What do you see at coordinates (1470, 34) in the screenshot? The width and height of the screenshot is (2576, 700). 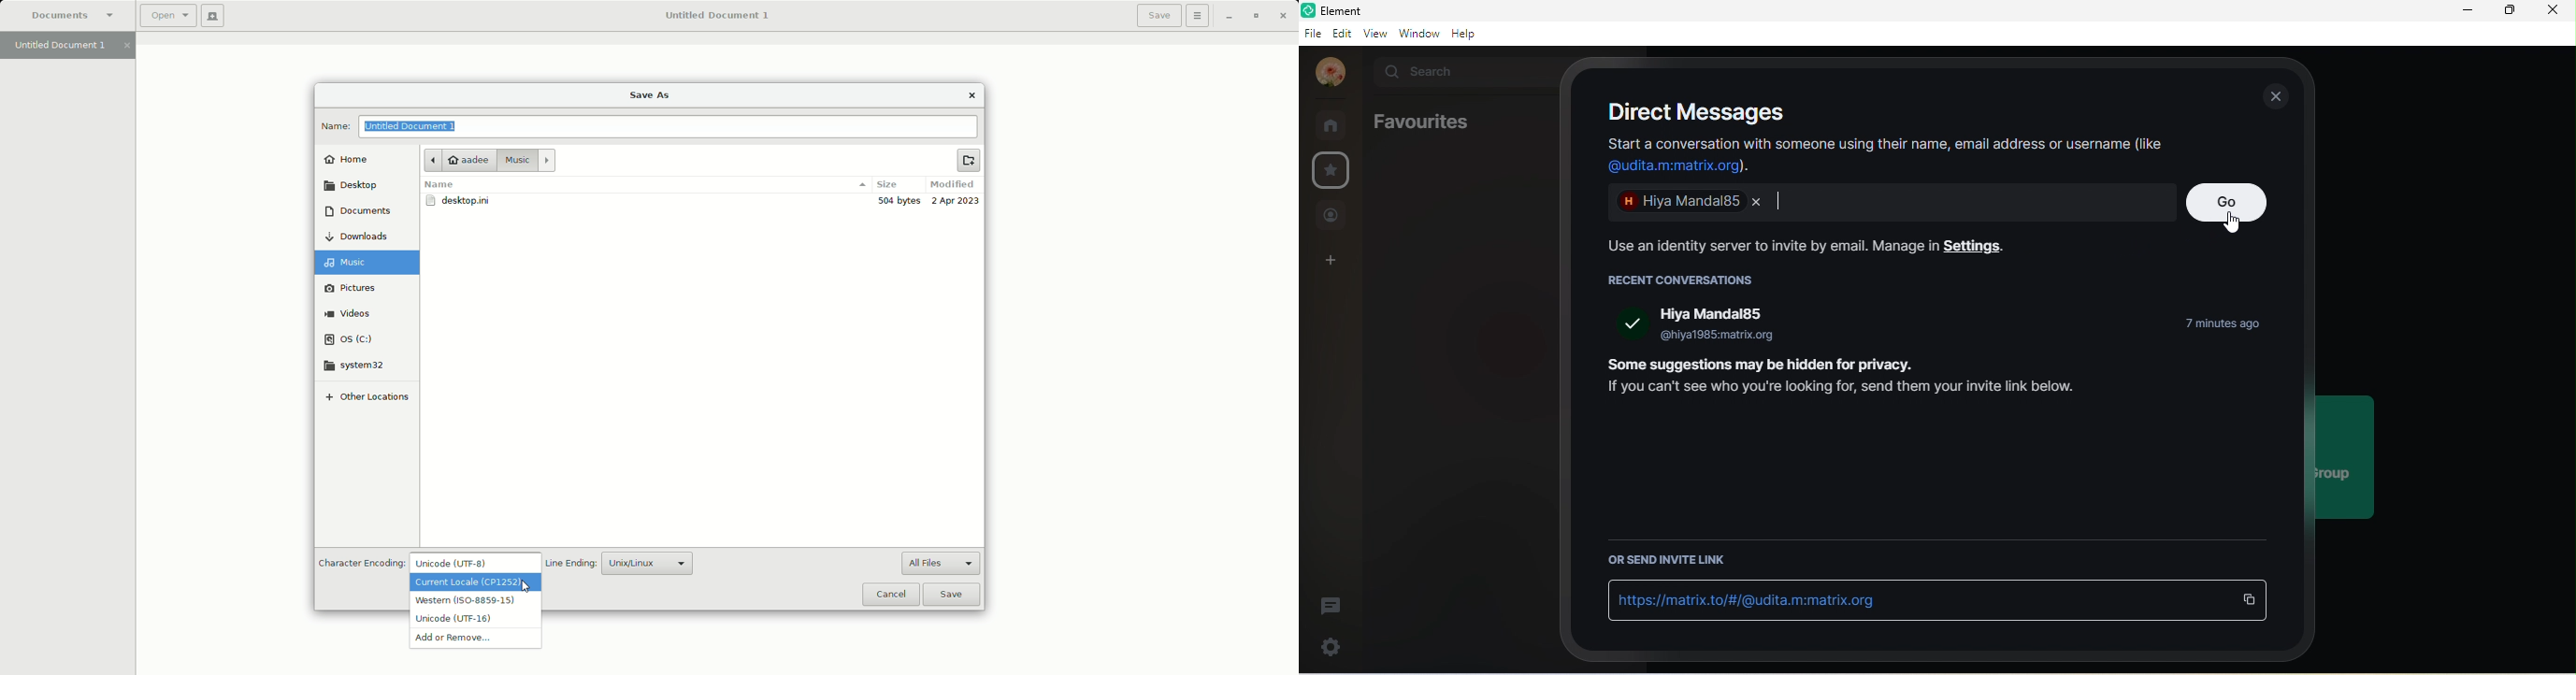 I see `help` at bounding box center [1470, 34].